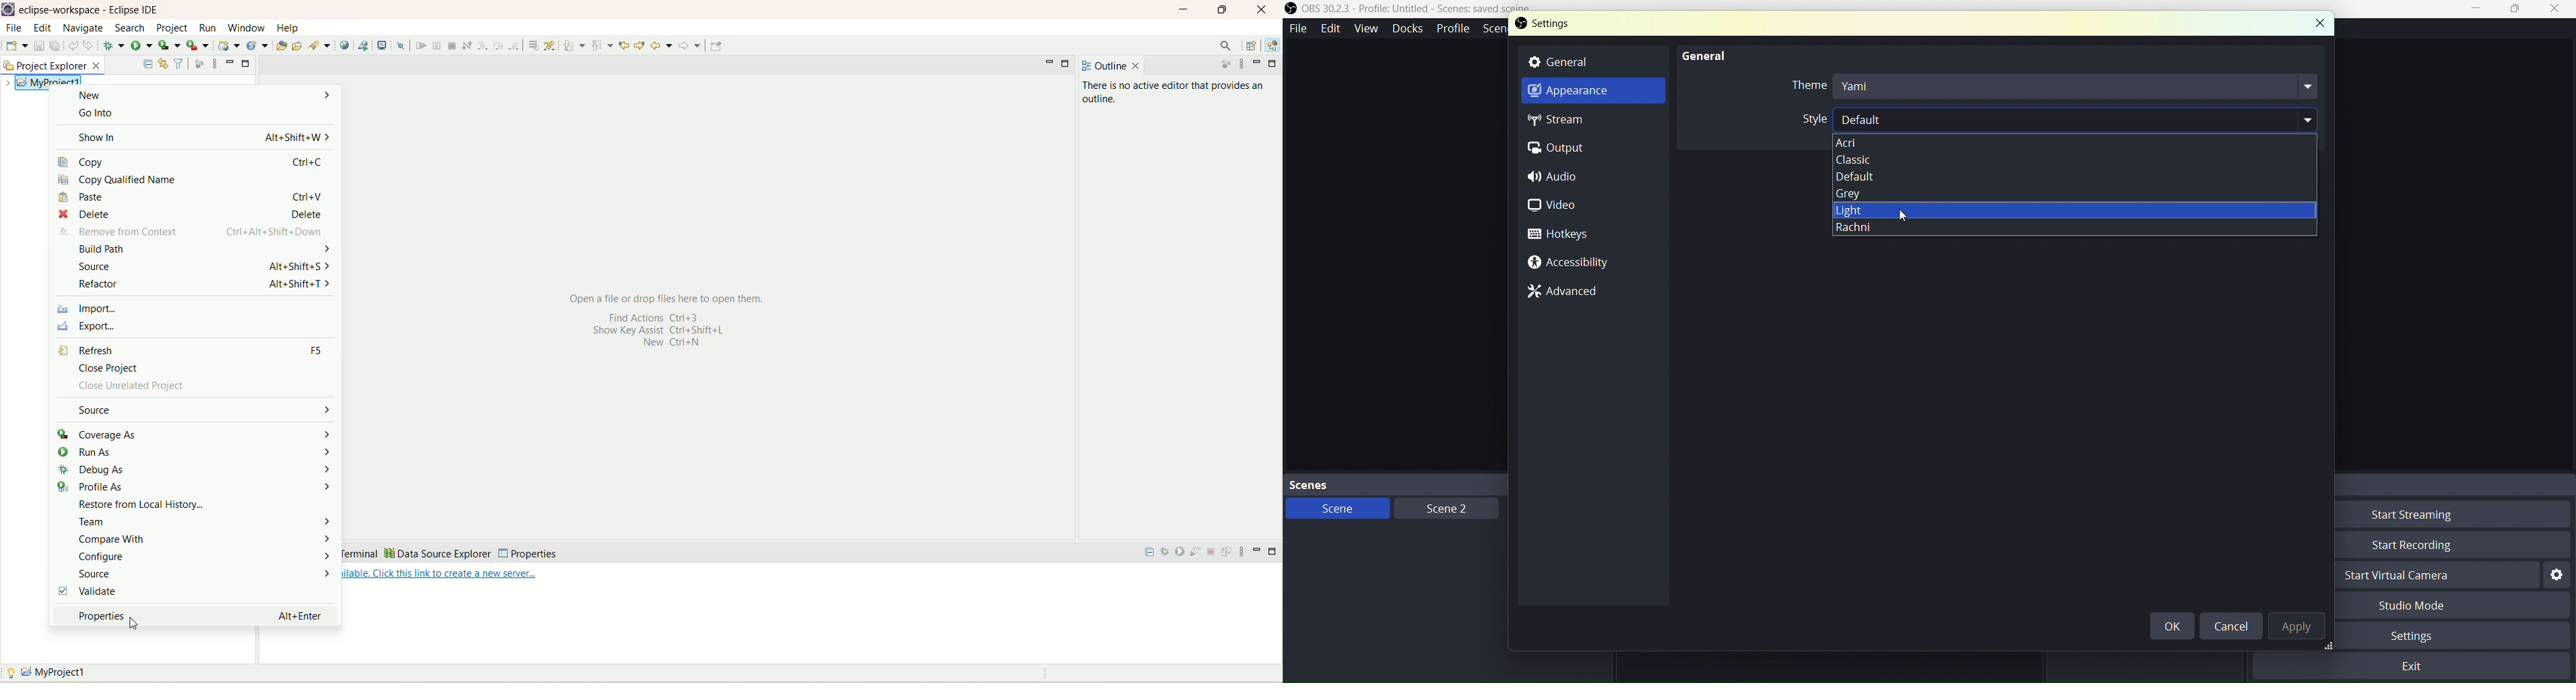 The width and height of the screenshot is (2576, 700). What do you see at coordinates (1570, 26) in the screenshot?
I see `Settings` at bounding box center [1570, 26].